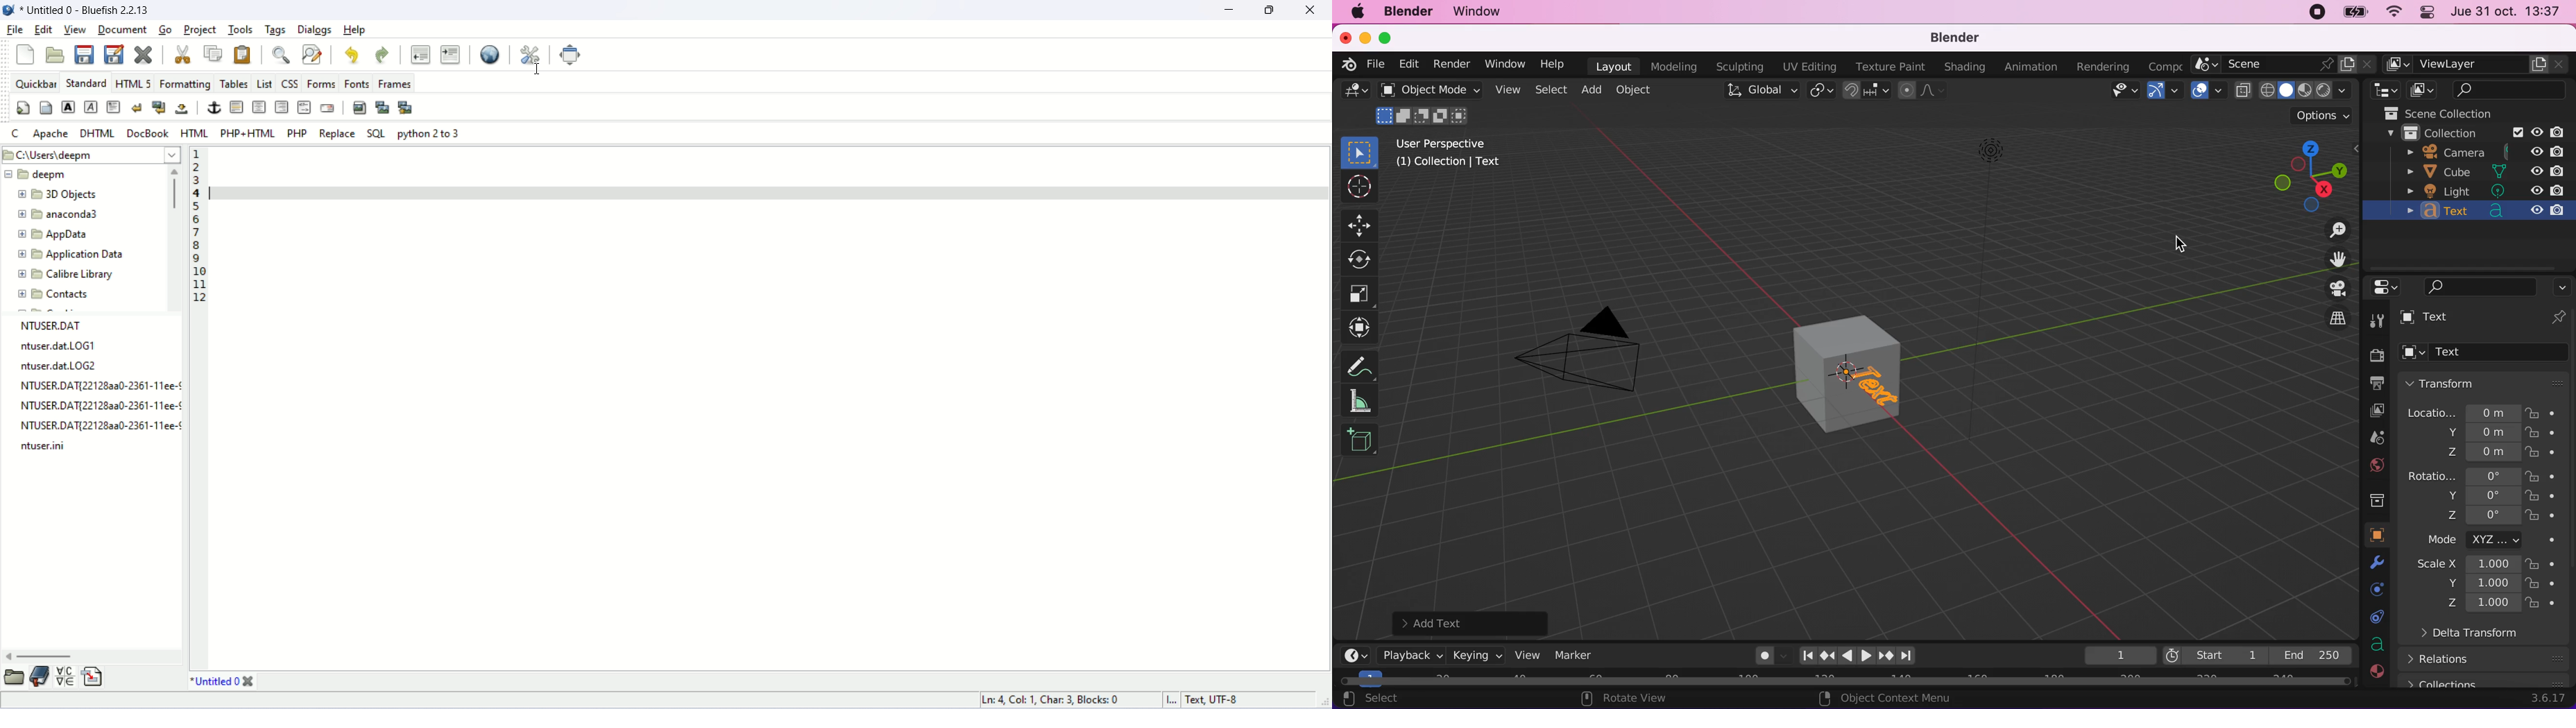  Describe the element at coordinates (2494, 539) in the screenshot. I see `mode XYZ...` at that location.